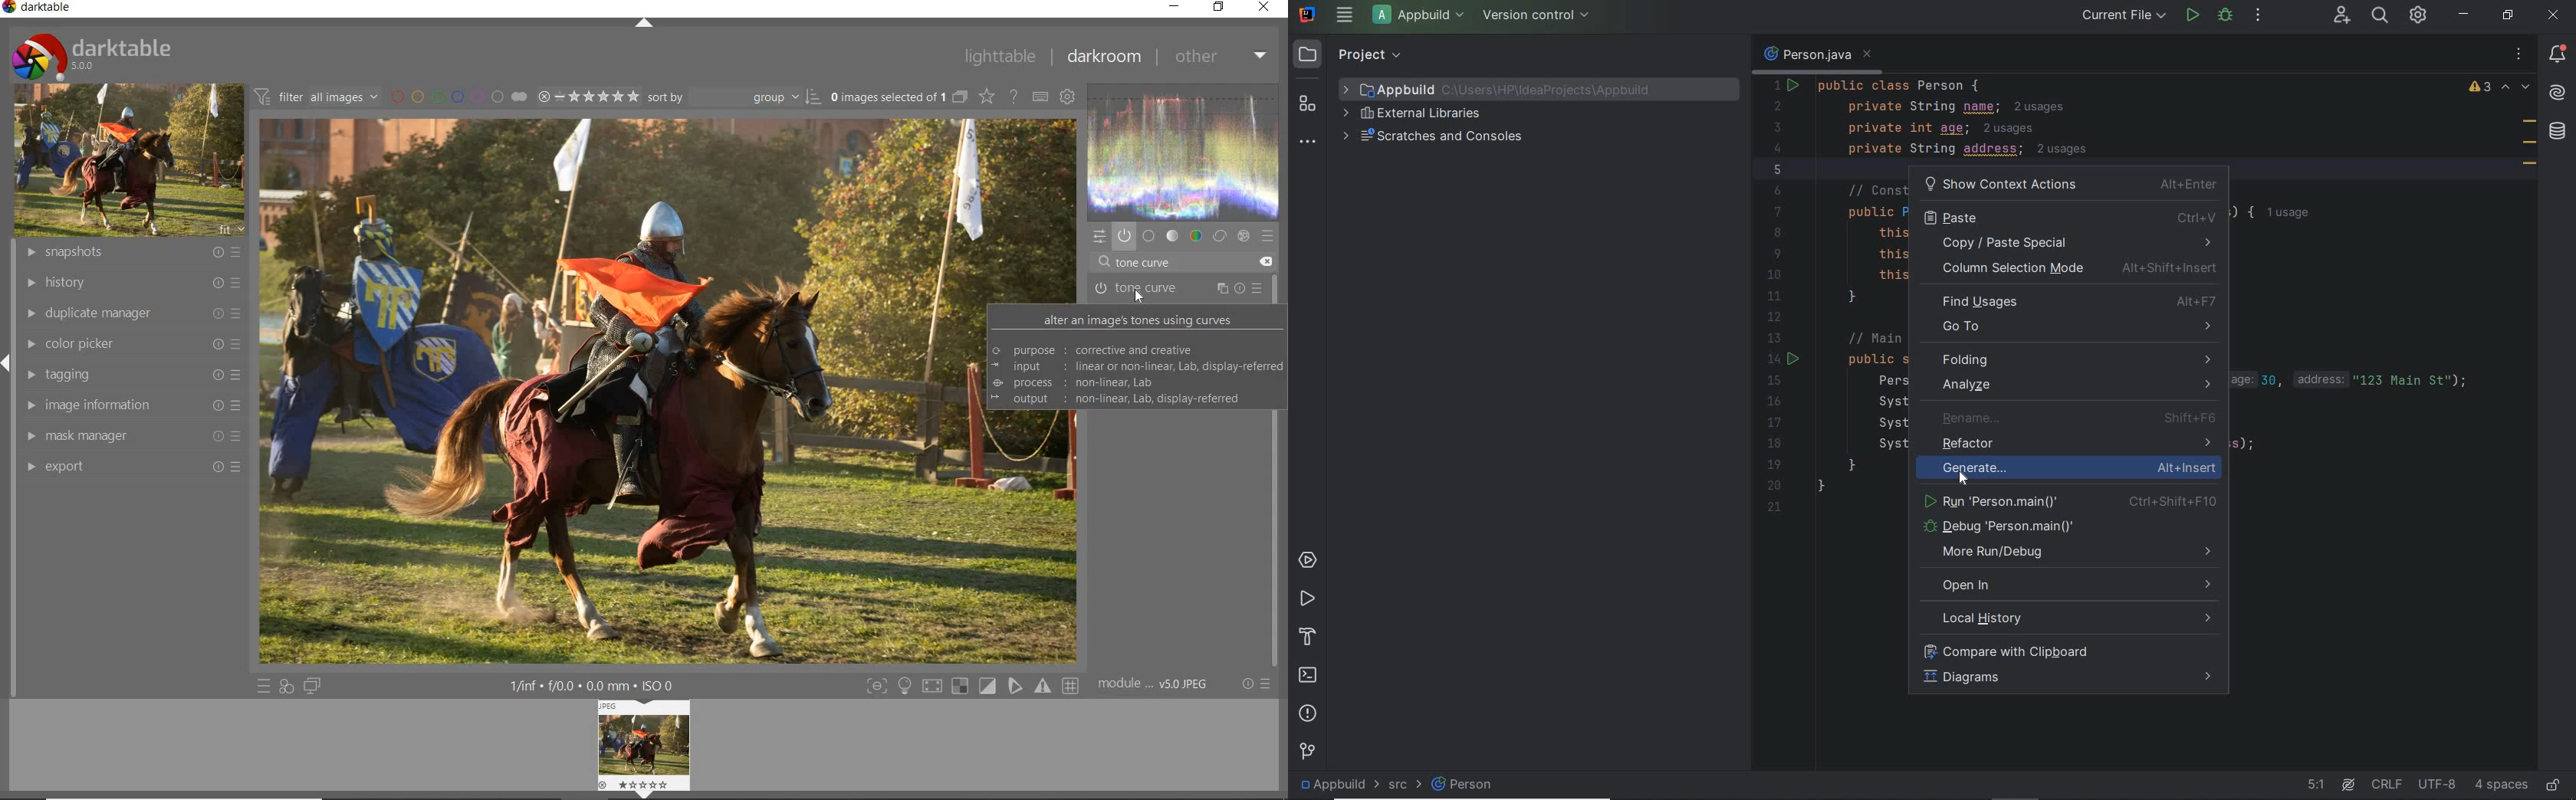  I want to click on tone, so click(1173, 236).